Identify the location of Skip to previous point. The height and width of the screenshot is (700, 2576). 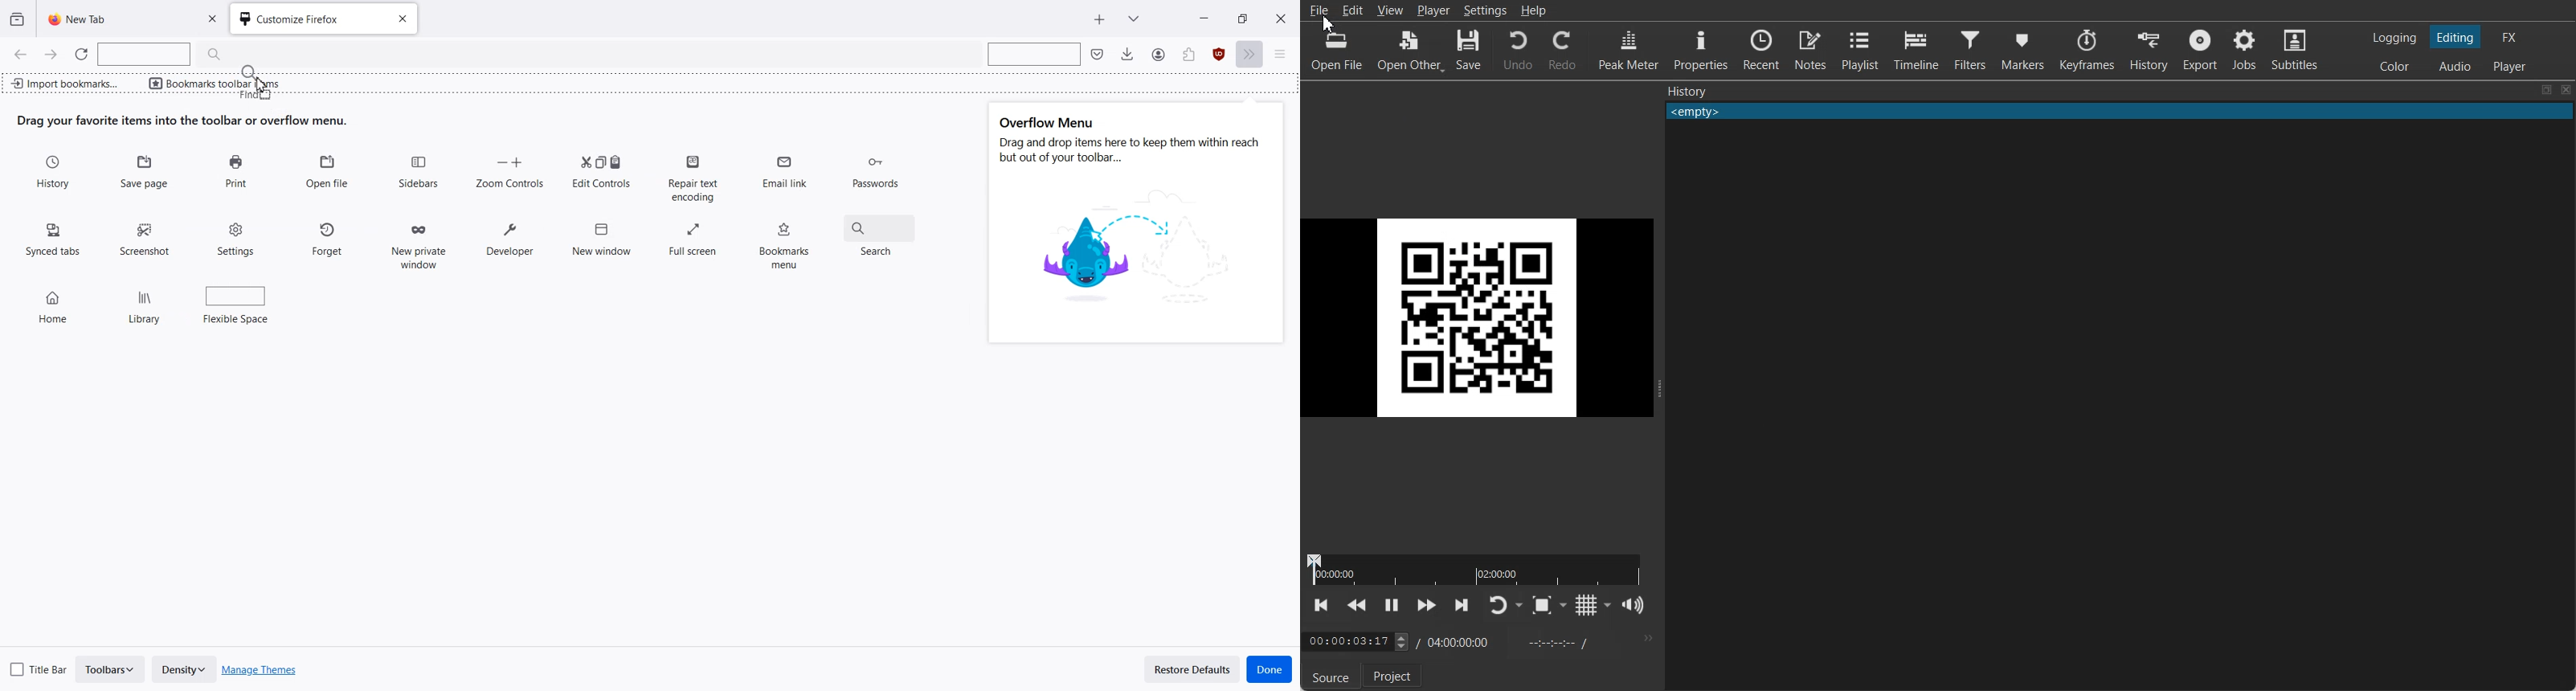
(1323, 605).